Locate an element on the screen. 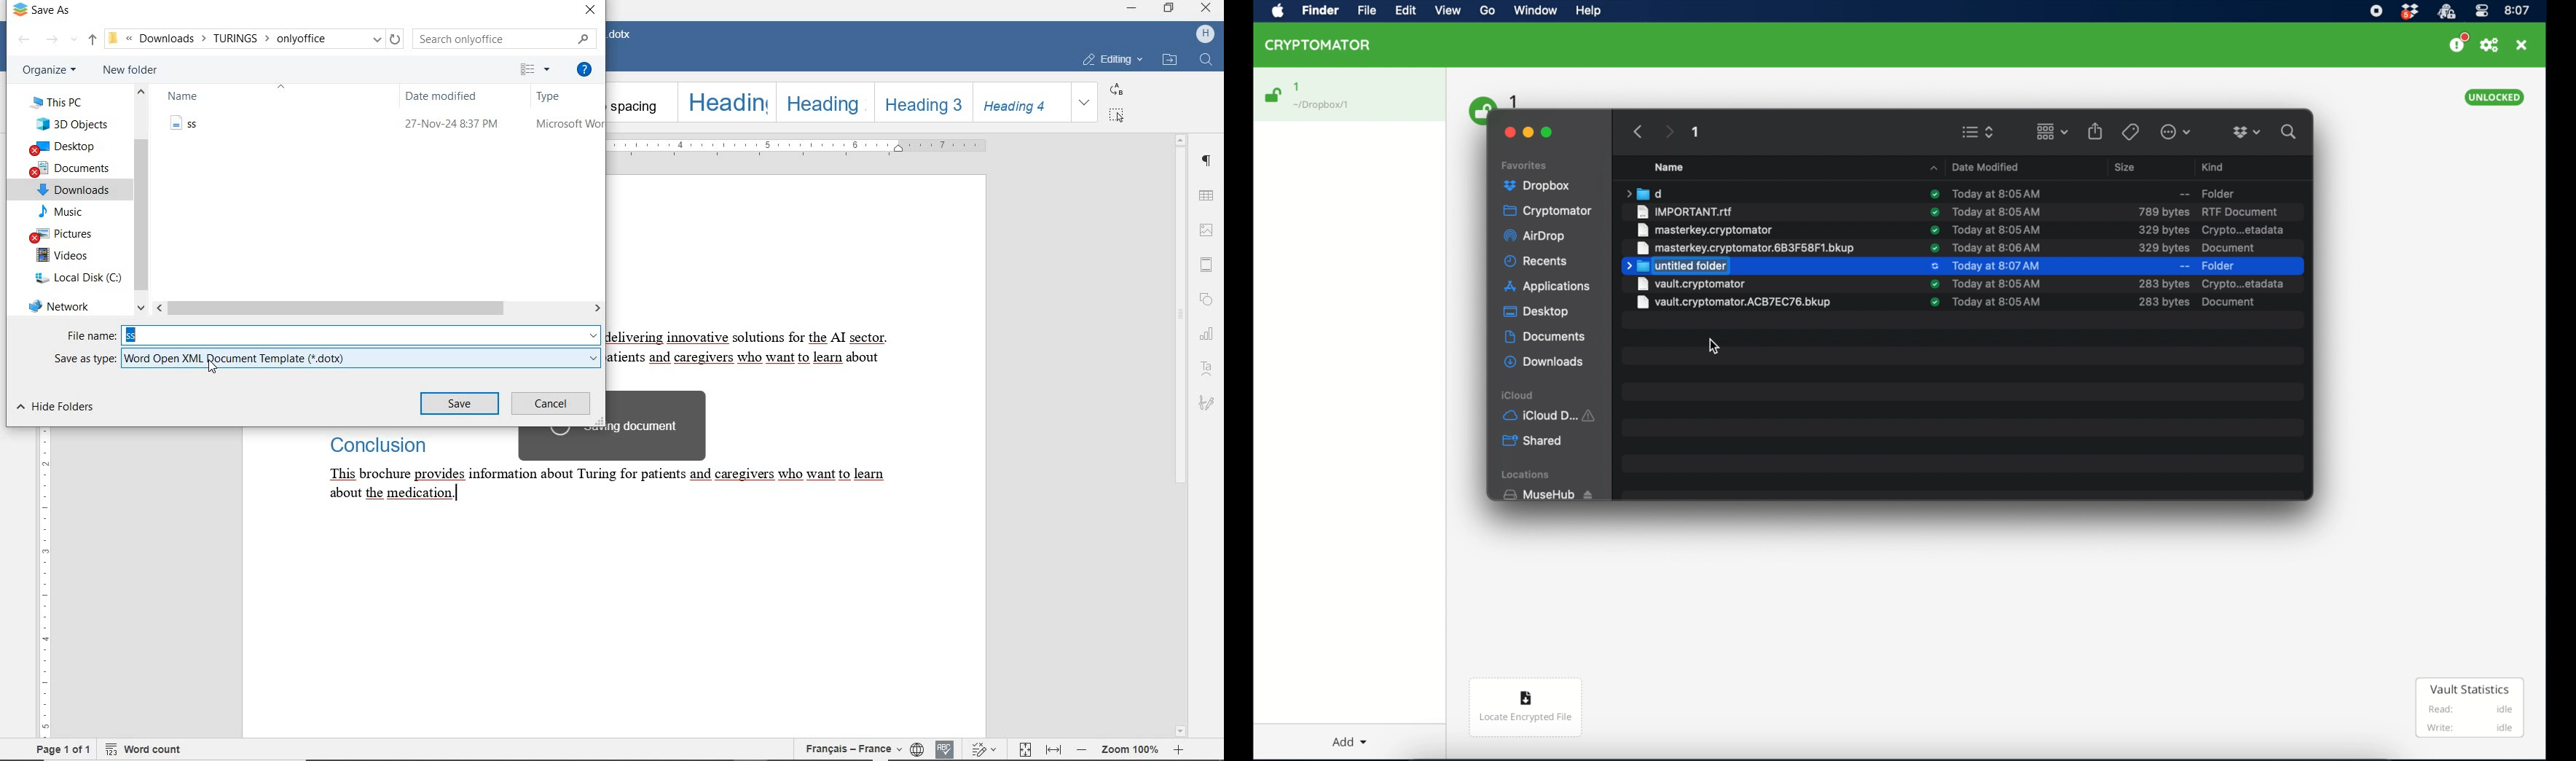 The image size is (2576, 784). HEADING 1 is located at coordinates (726, 102).